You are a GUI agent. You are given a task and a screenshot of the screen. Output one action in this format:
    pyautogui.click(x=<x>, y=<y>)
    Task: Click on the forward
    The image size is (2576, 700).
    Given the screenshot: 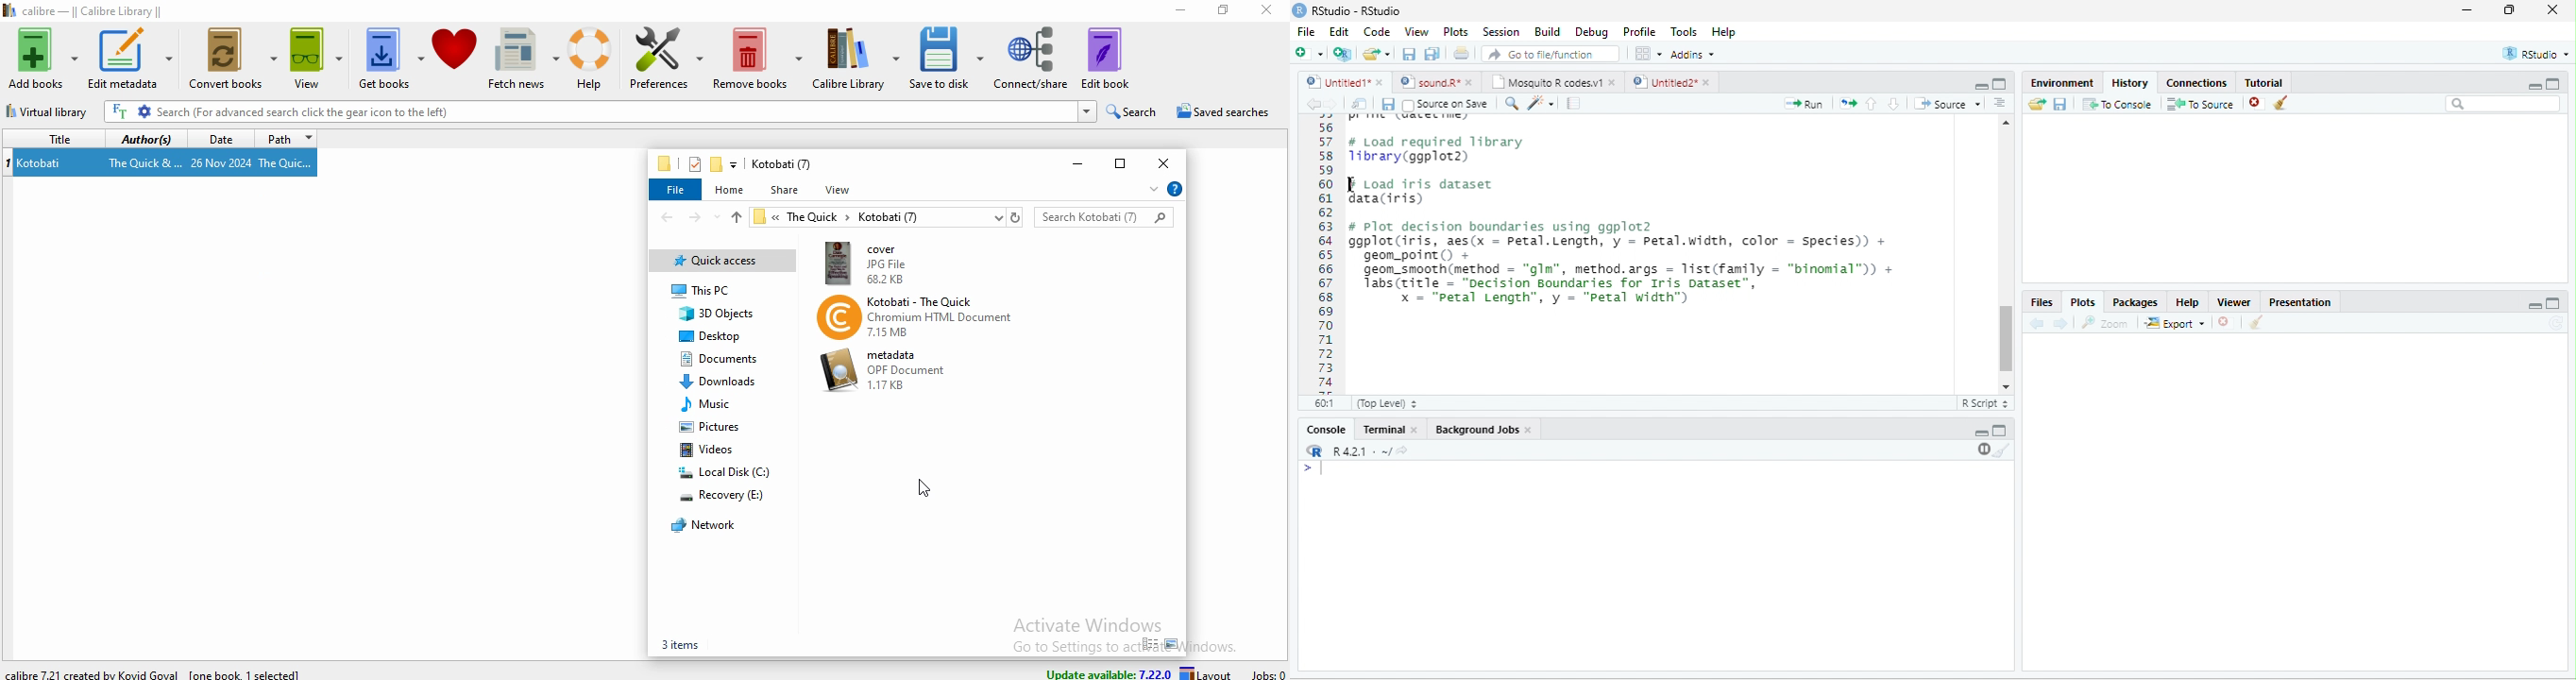 What is the action you would take?
    pyautogui.click(x=1333, y=105)
    